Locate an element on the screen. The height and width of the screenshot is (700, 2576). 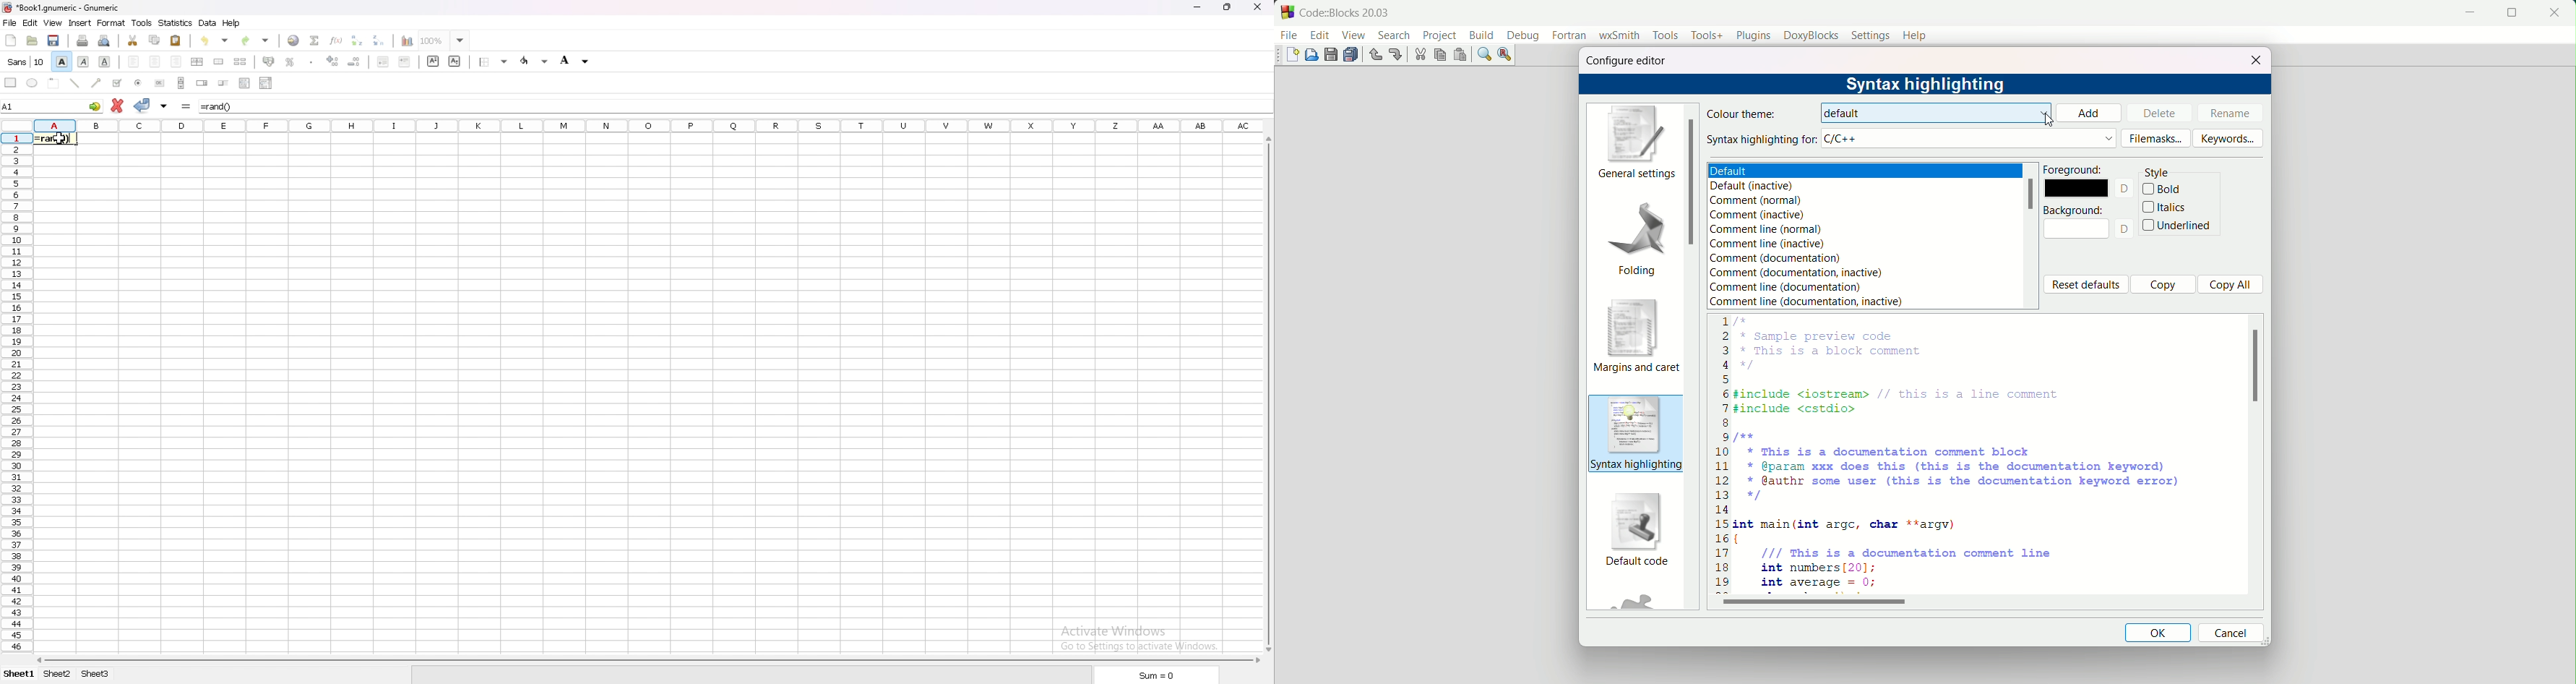
decrease decimal is located at coordinates (355, 62).